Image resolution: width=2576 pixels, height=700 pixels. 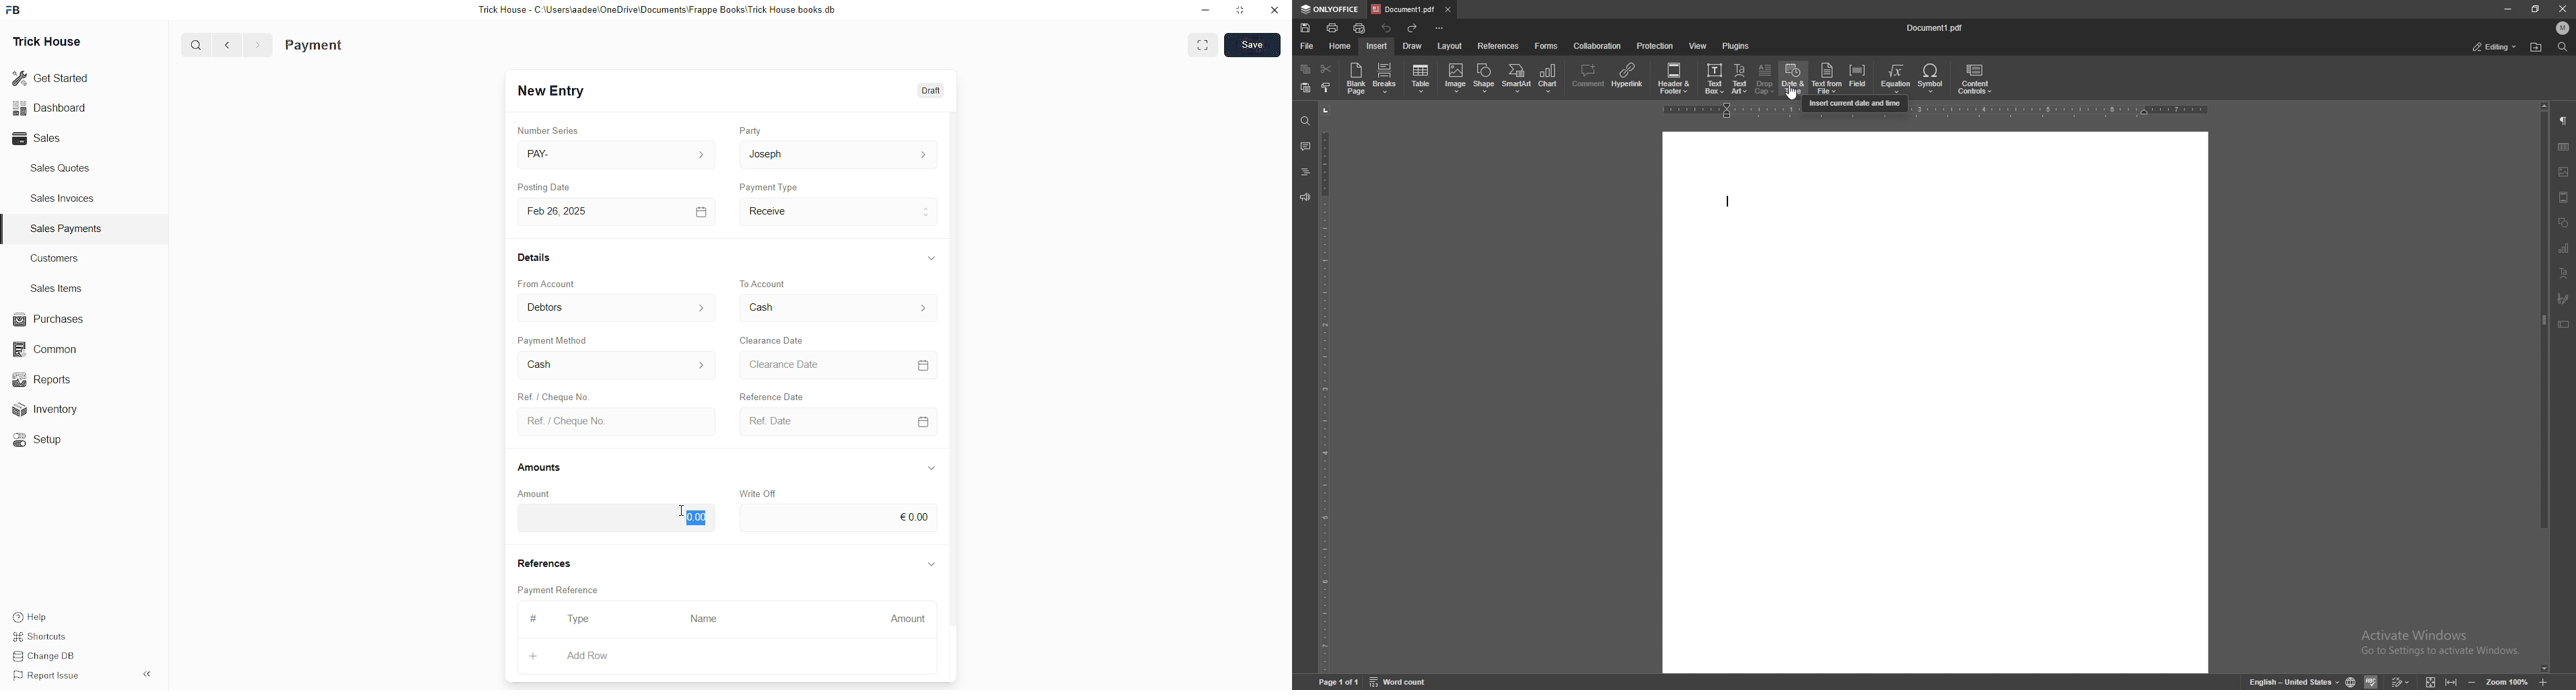 I want to click on Reference Date, so click(x=771, y=395).